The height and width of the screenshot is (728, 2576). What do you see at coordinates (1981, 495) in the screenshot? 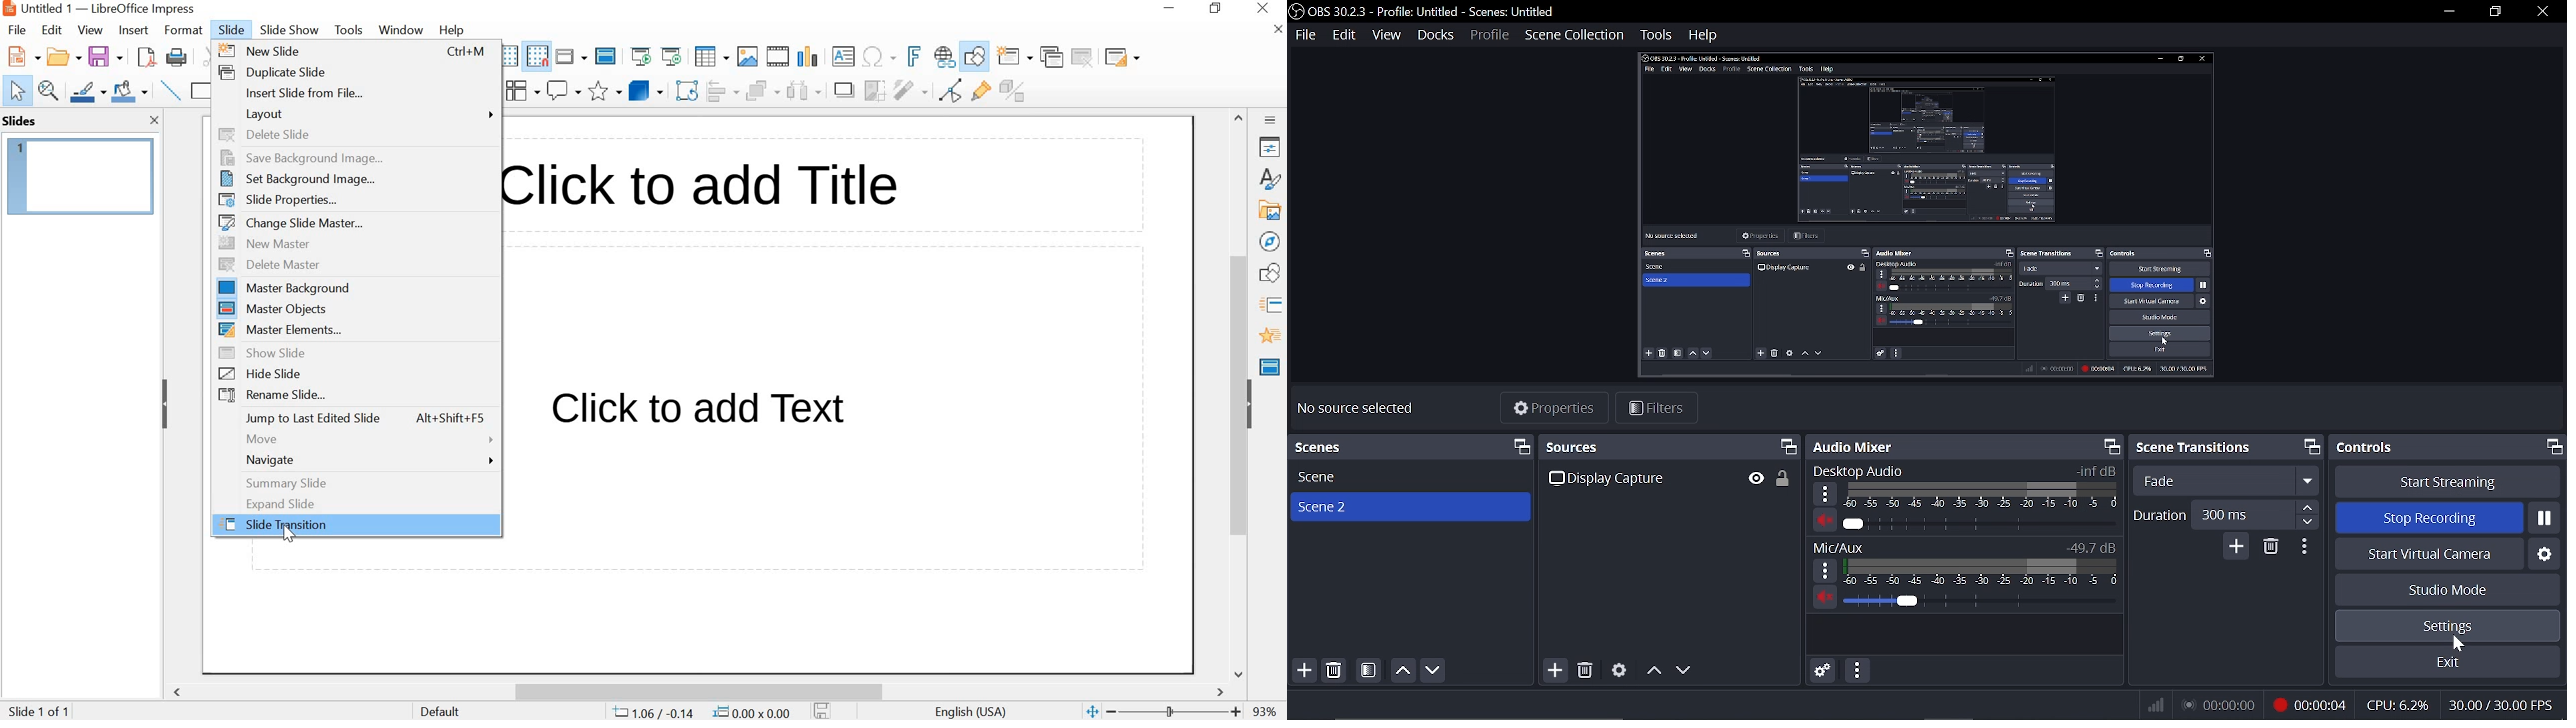
I see `desktop audio display` at bounding box center [1981, 495].